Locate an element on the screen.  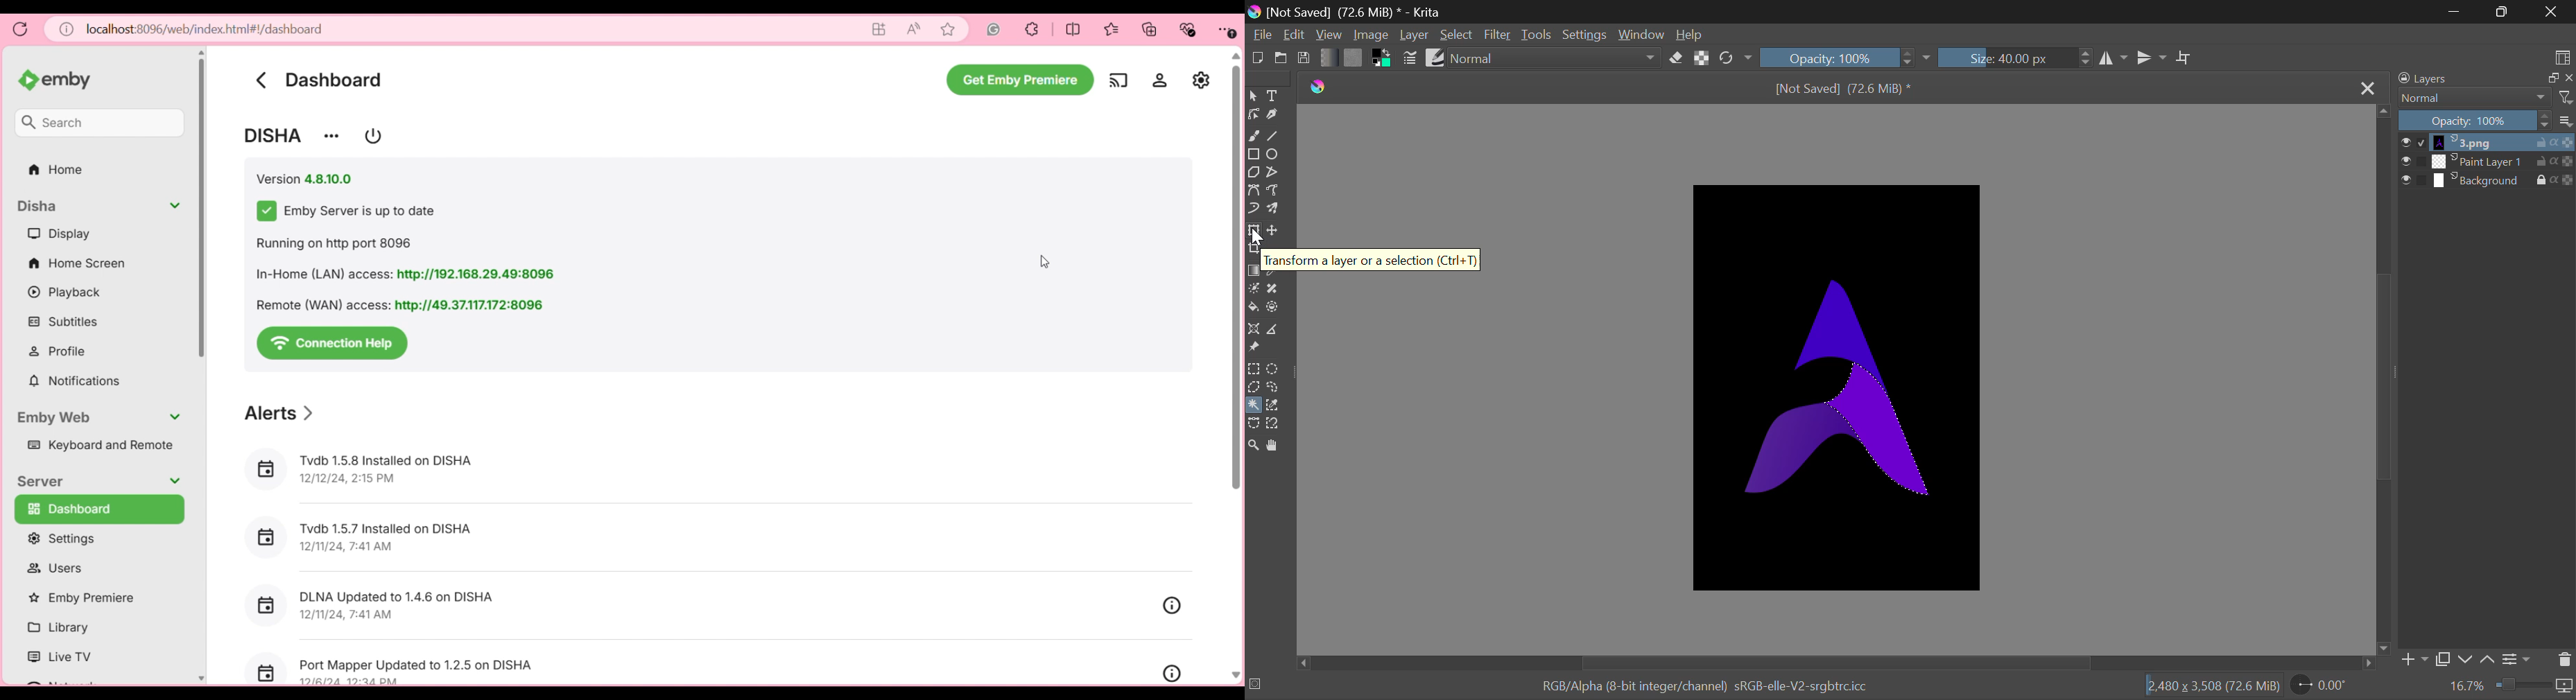
File is located at coordinates (1261, 35).